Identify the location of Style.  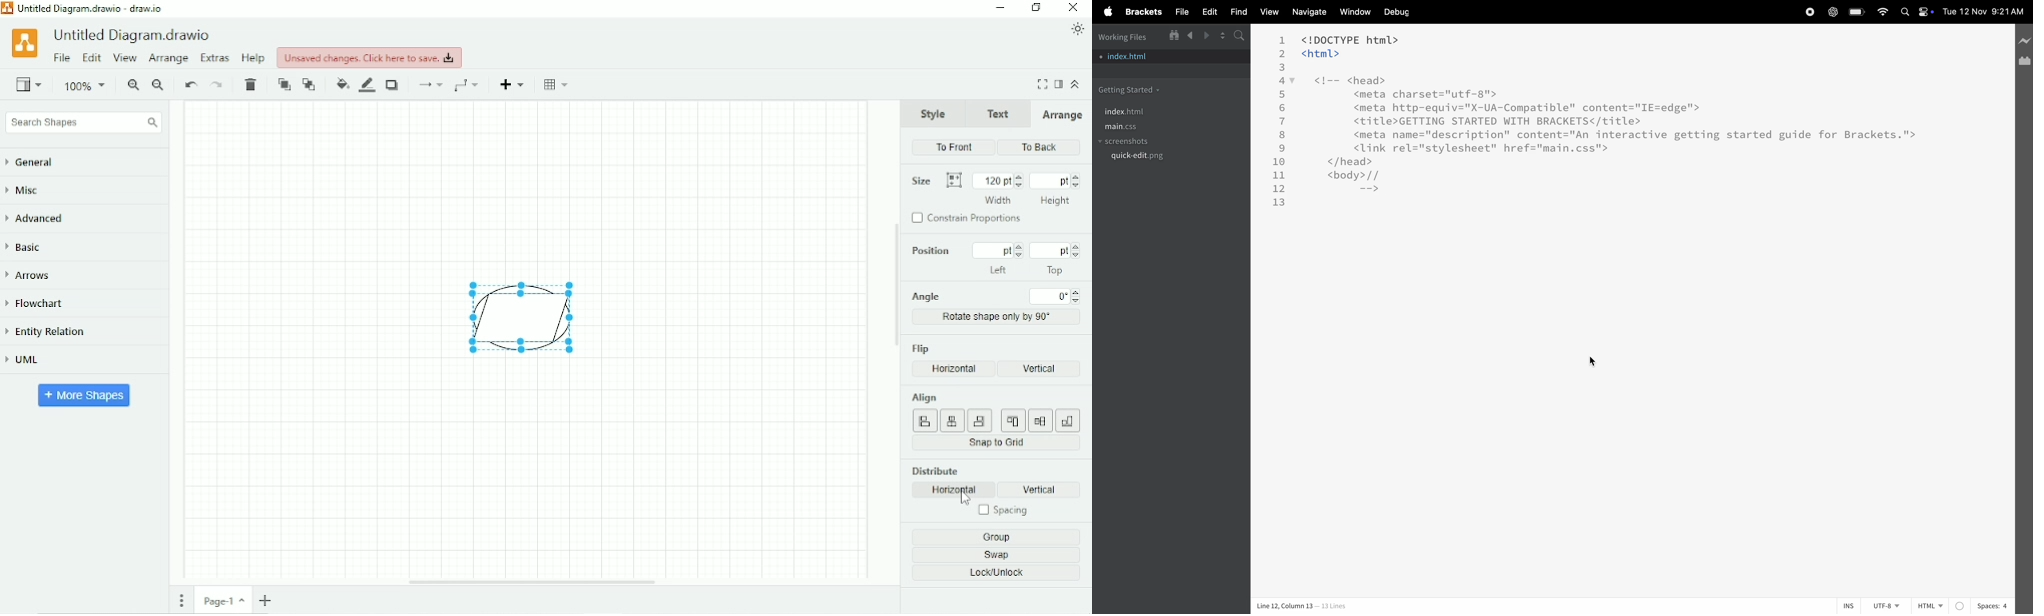
(934, 113).